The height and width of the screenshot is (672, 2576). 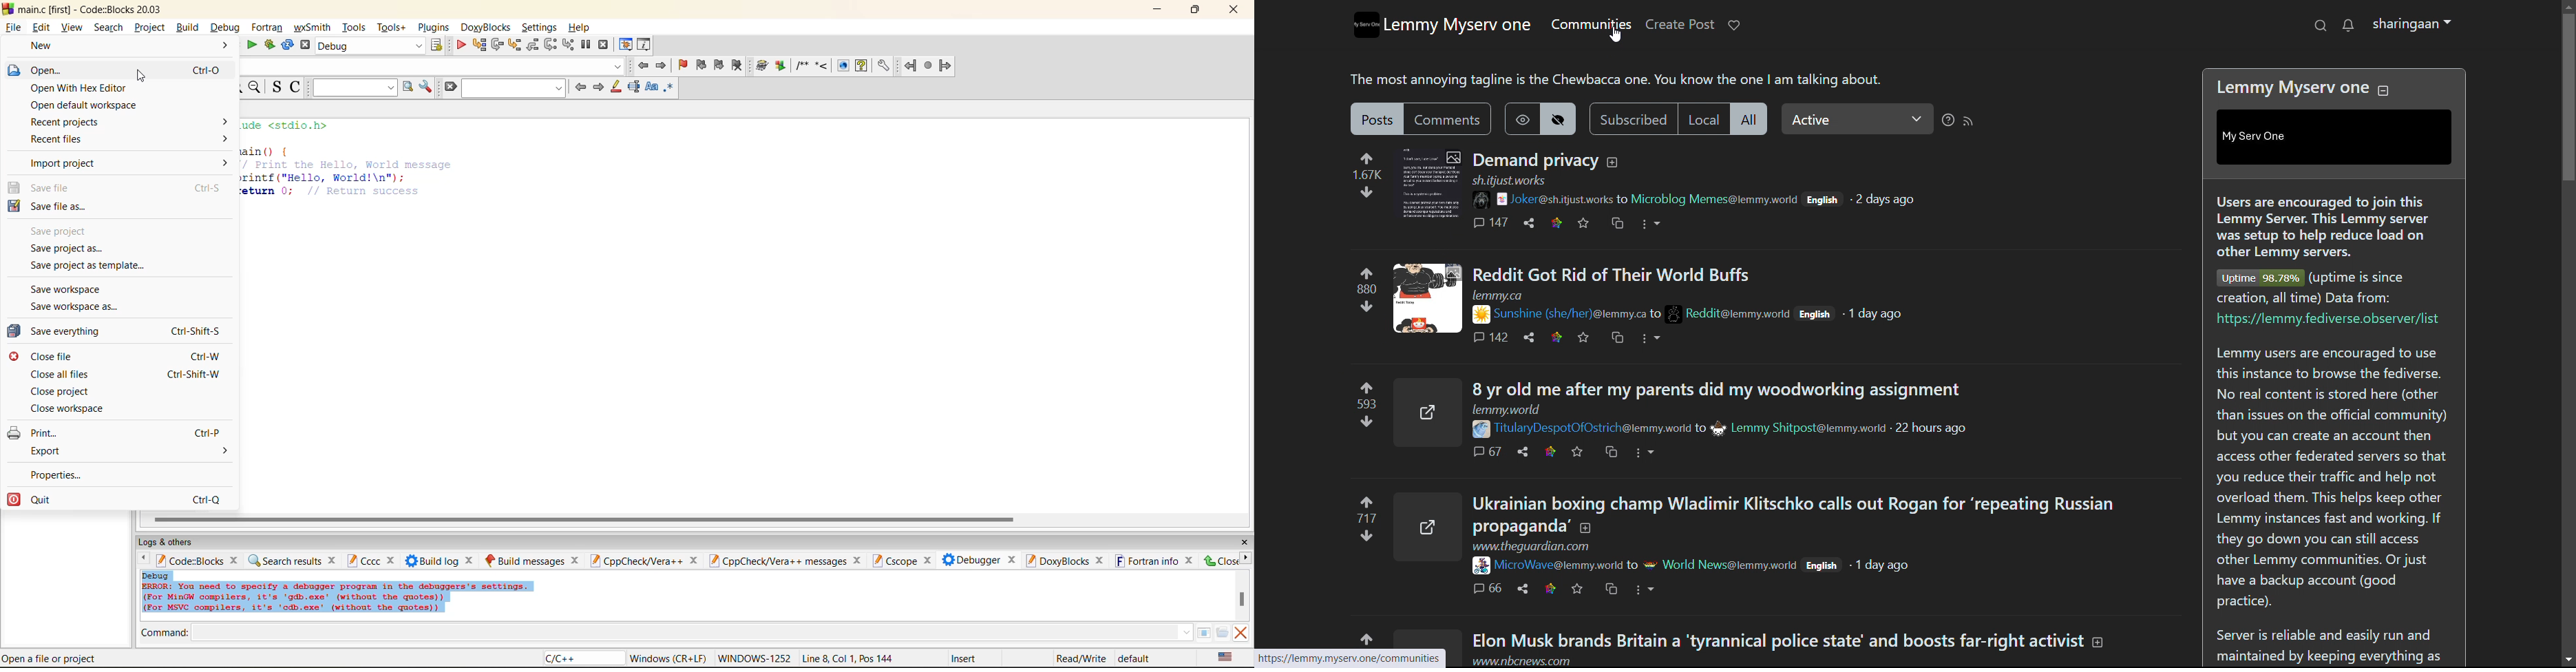 I want to click on view, so click(x=73, y=27).